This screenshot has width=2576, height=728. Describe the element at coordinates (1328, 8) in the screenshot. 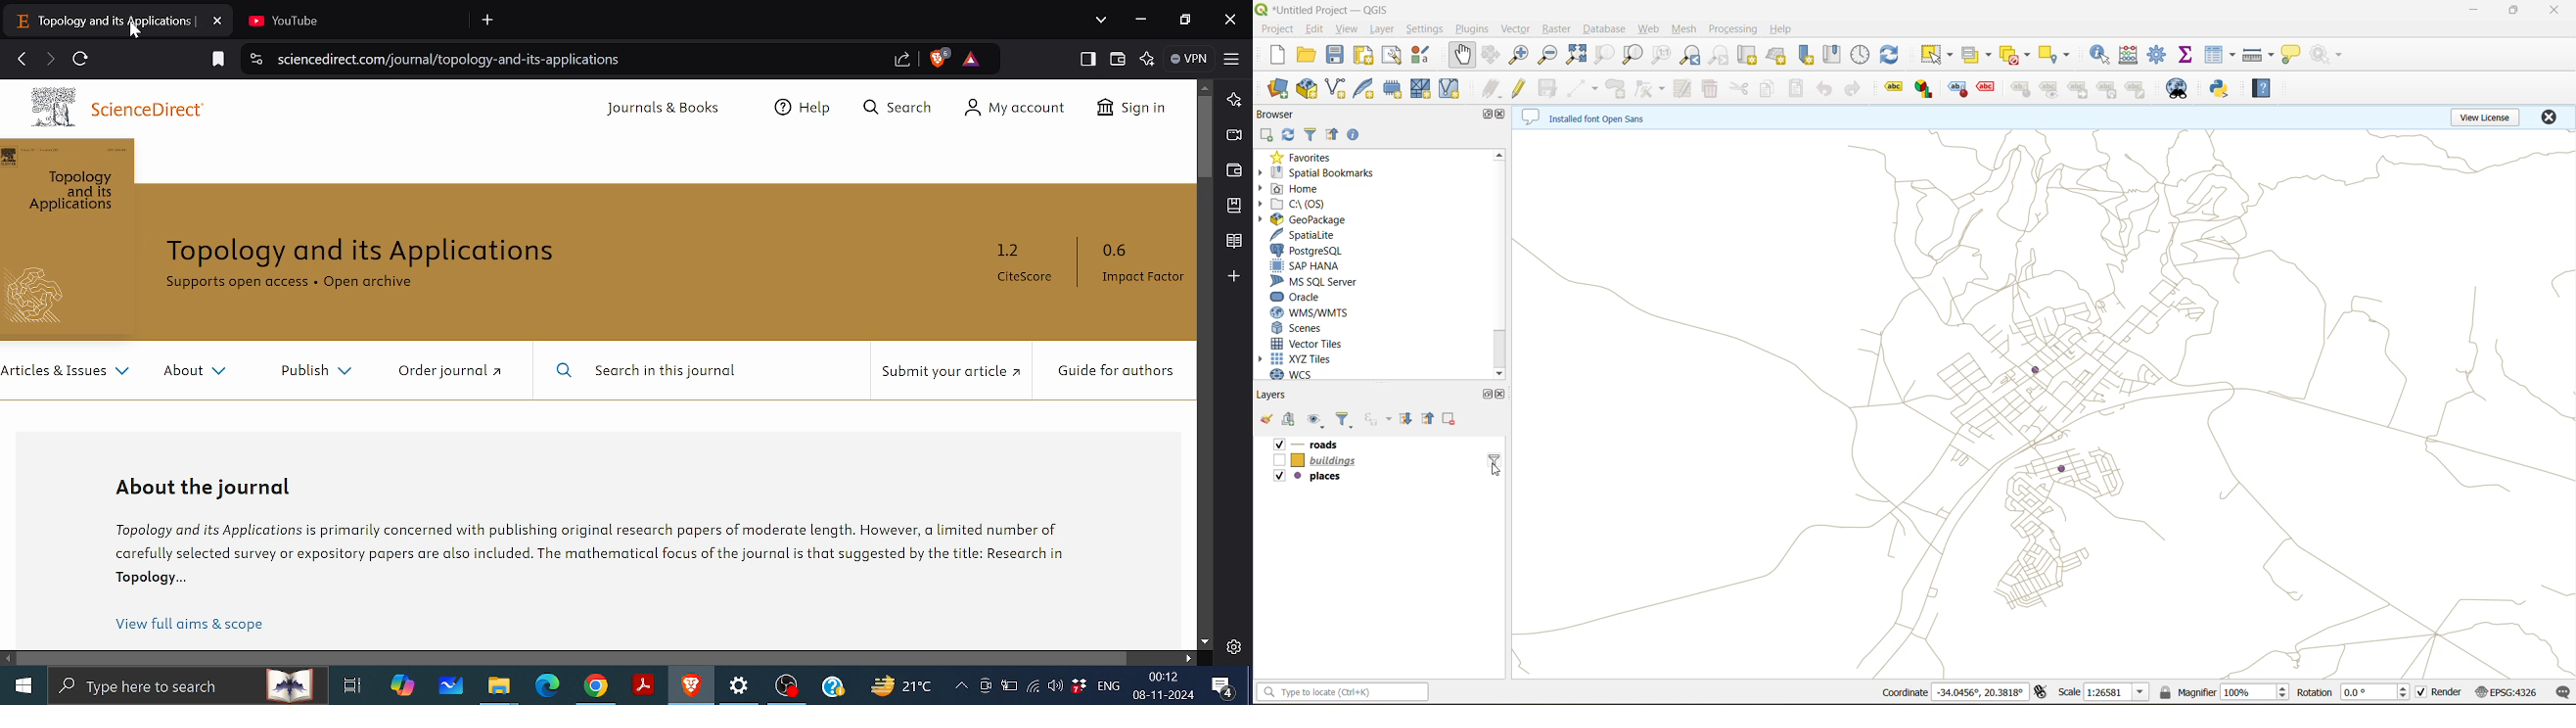

I see `file name and app name` at that location.